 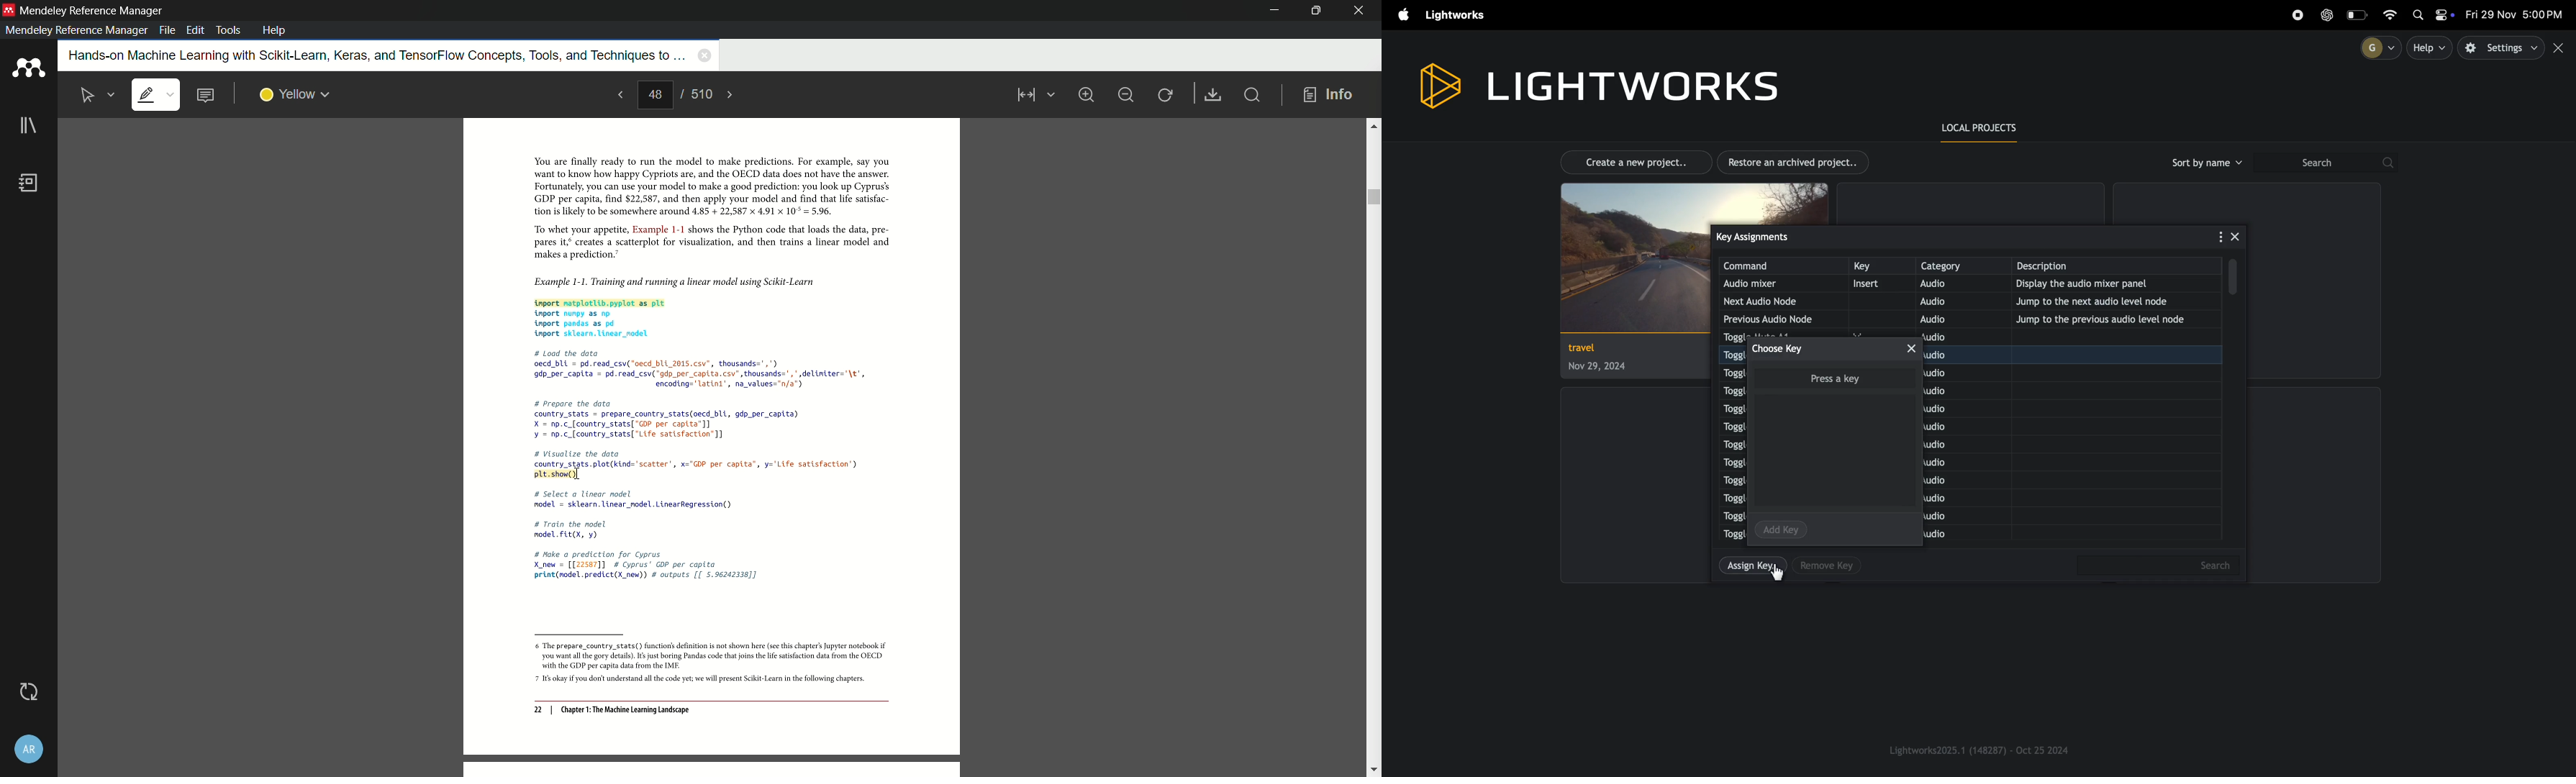 I want to click on display the audio mixer panel, so click(x=2110, y=285).